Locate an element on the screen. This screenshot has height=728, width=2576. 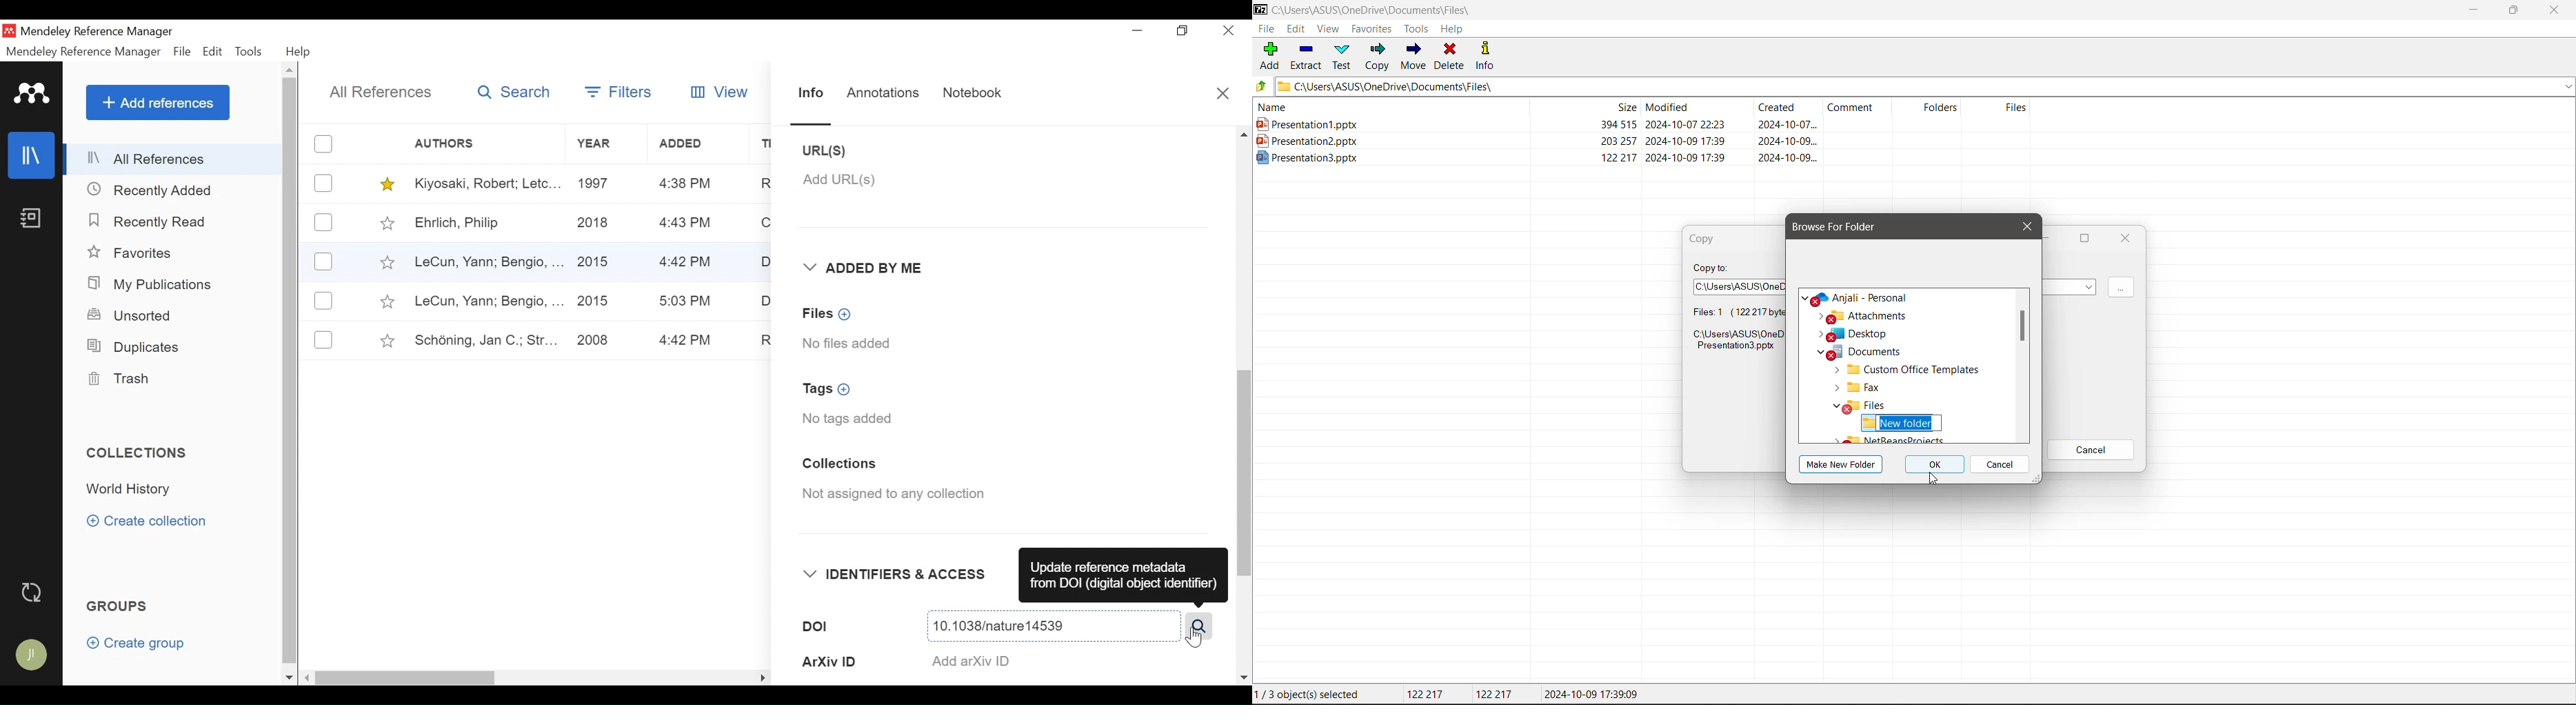
Maximize is located at coordinates (2082, 239).